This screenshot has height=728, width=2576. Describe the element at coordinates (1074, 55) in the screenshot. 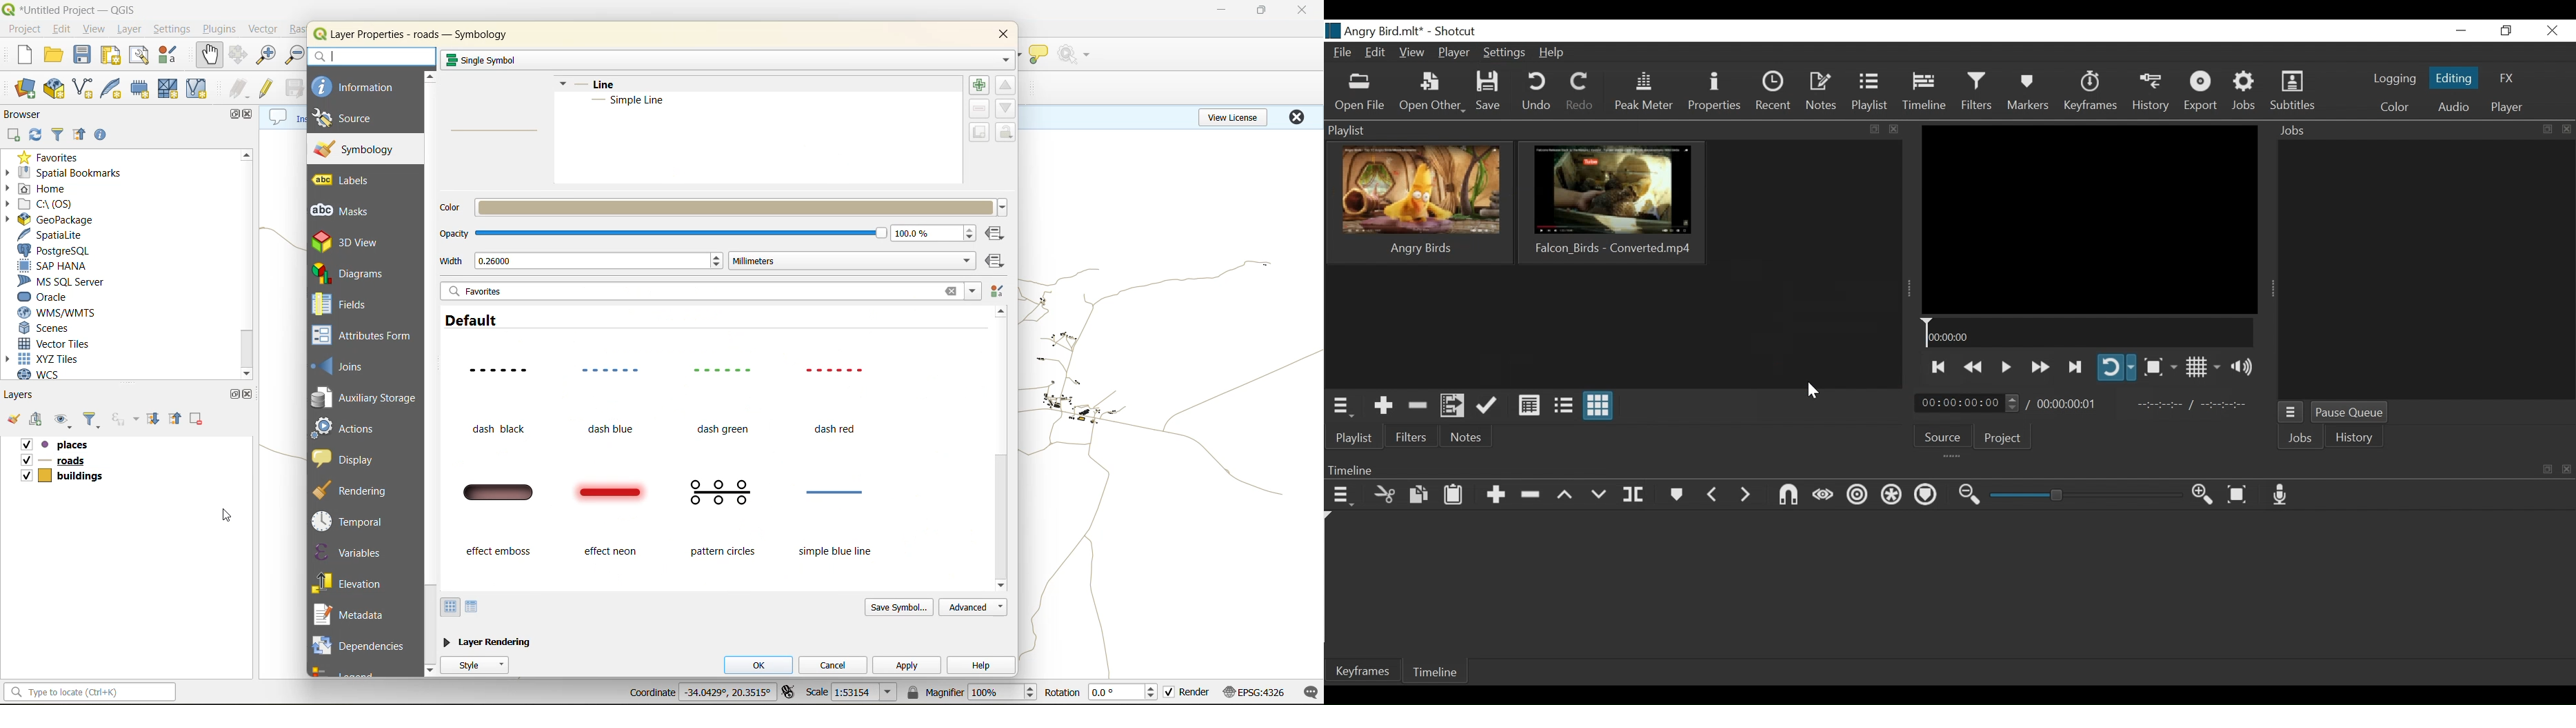

I see `no action` at that location.